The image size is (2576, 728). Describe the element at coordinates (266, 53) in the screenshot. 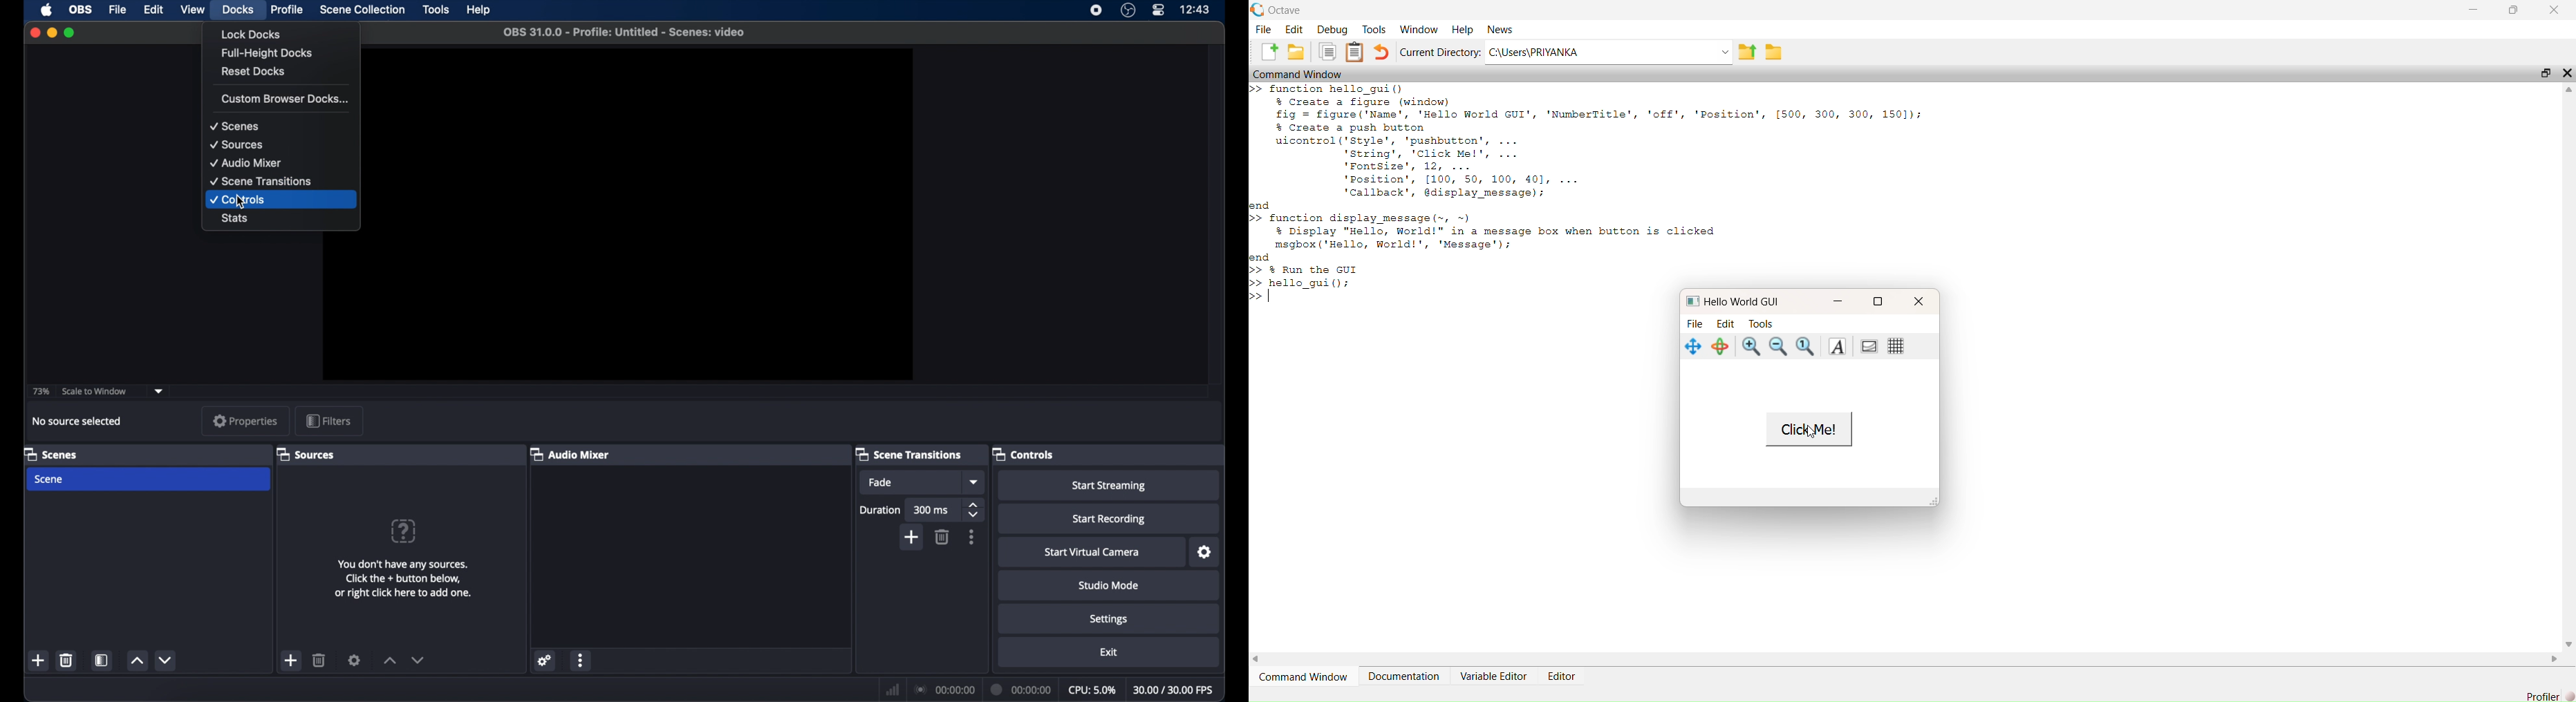

I see `full height docks` at that location.